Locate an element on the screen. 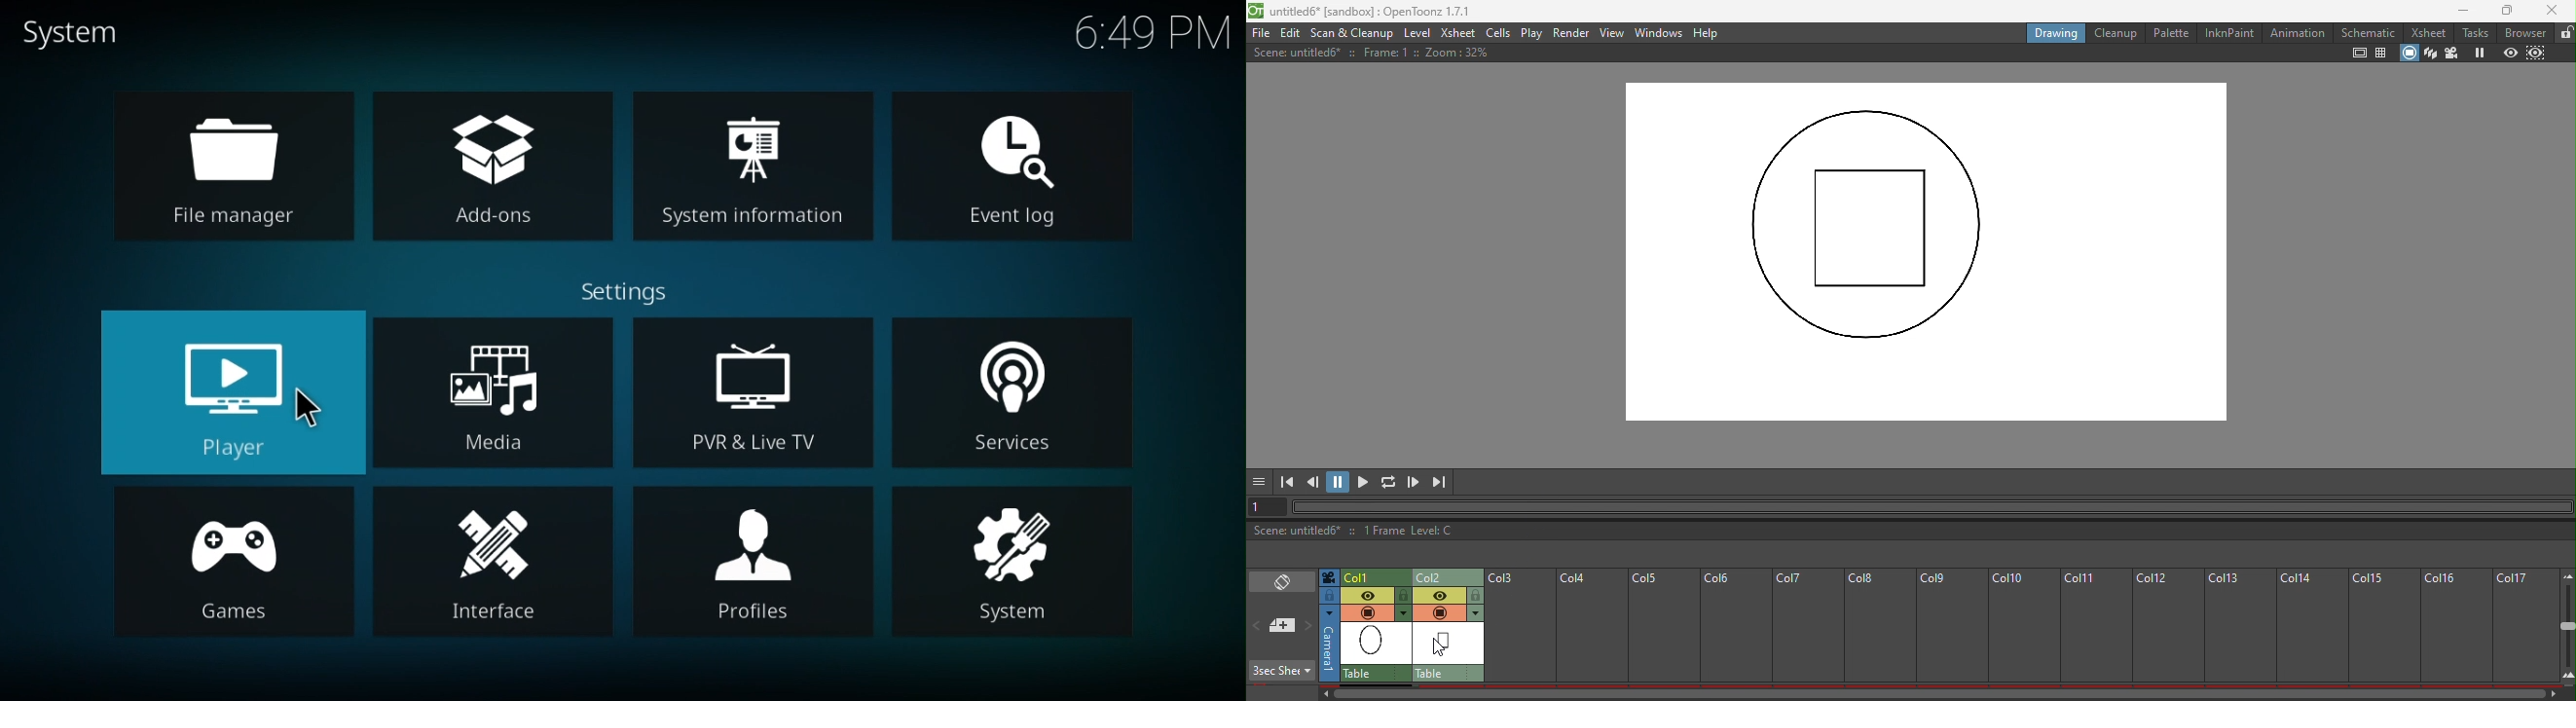 The image size is (2576, 728). System is located at coordinates (83, 27).